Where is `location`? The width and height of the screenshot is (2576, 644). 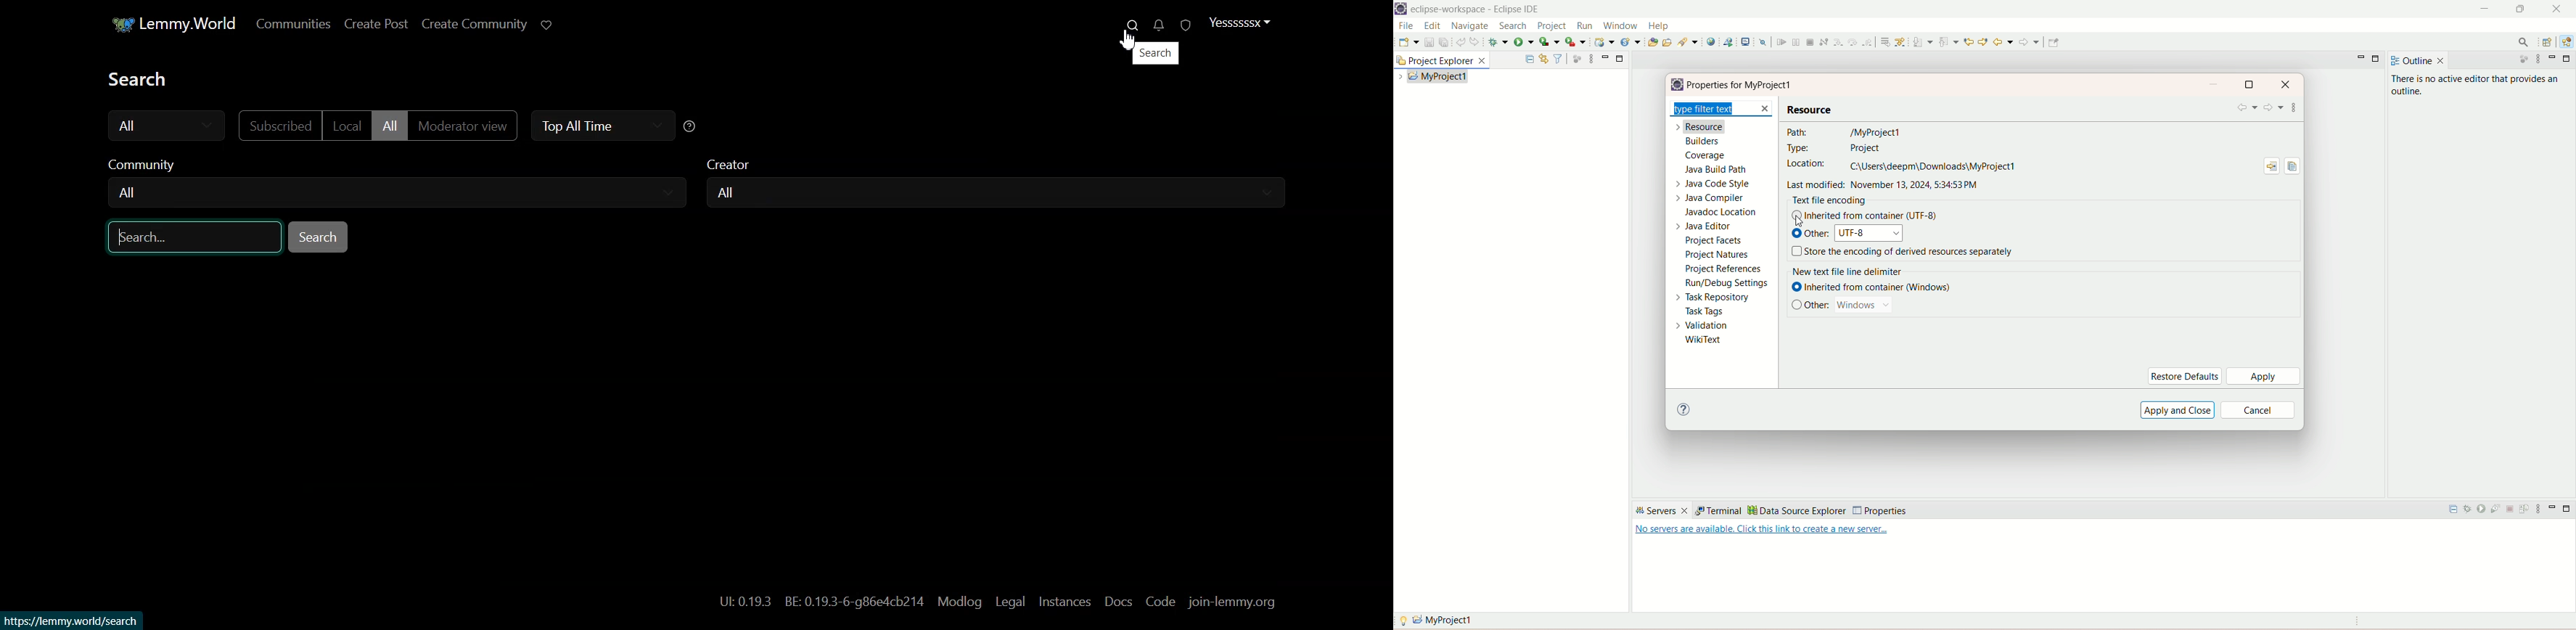
location is located at coordinates (1902, 166).